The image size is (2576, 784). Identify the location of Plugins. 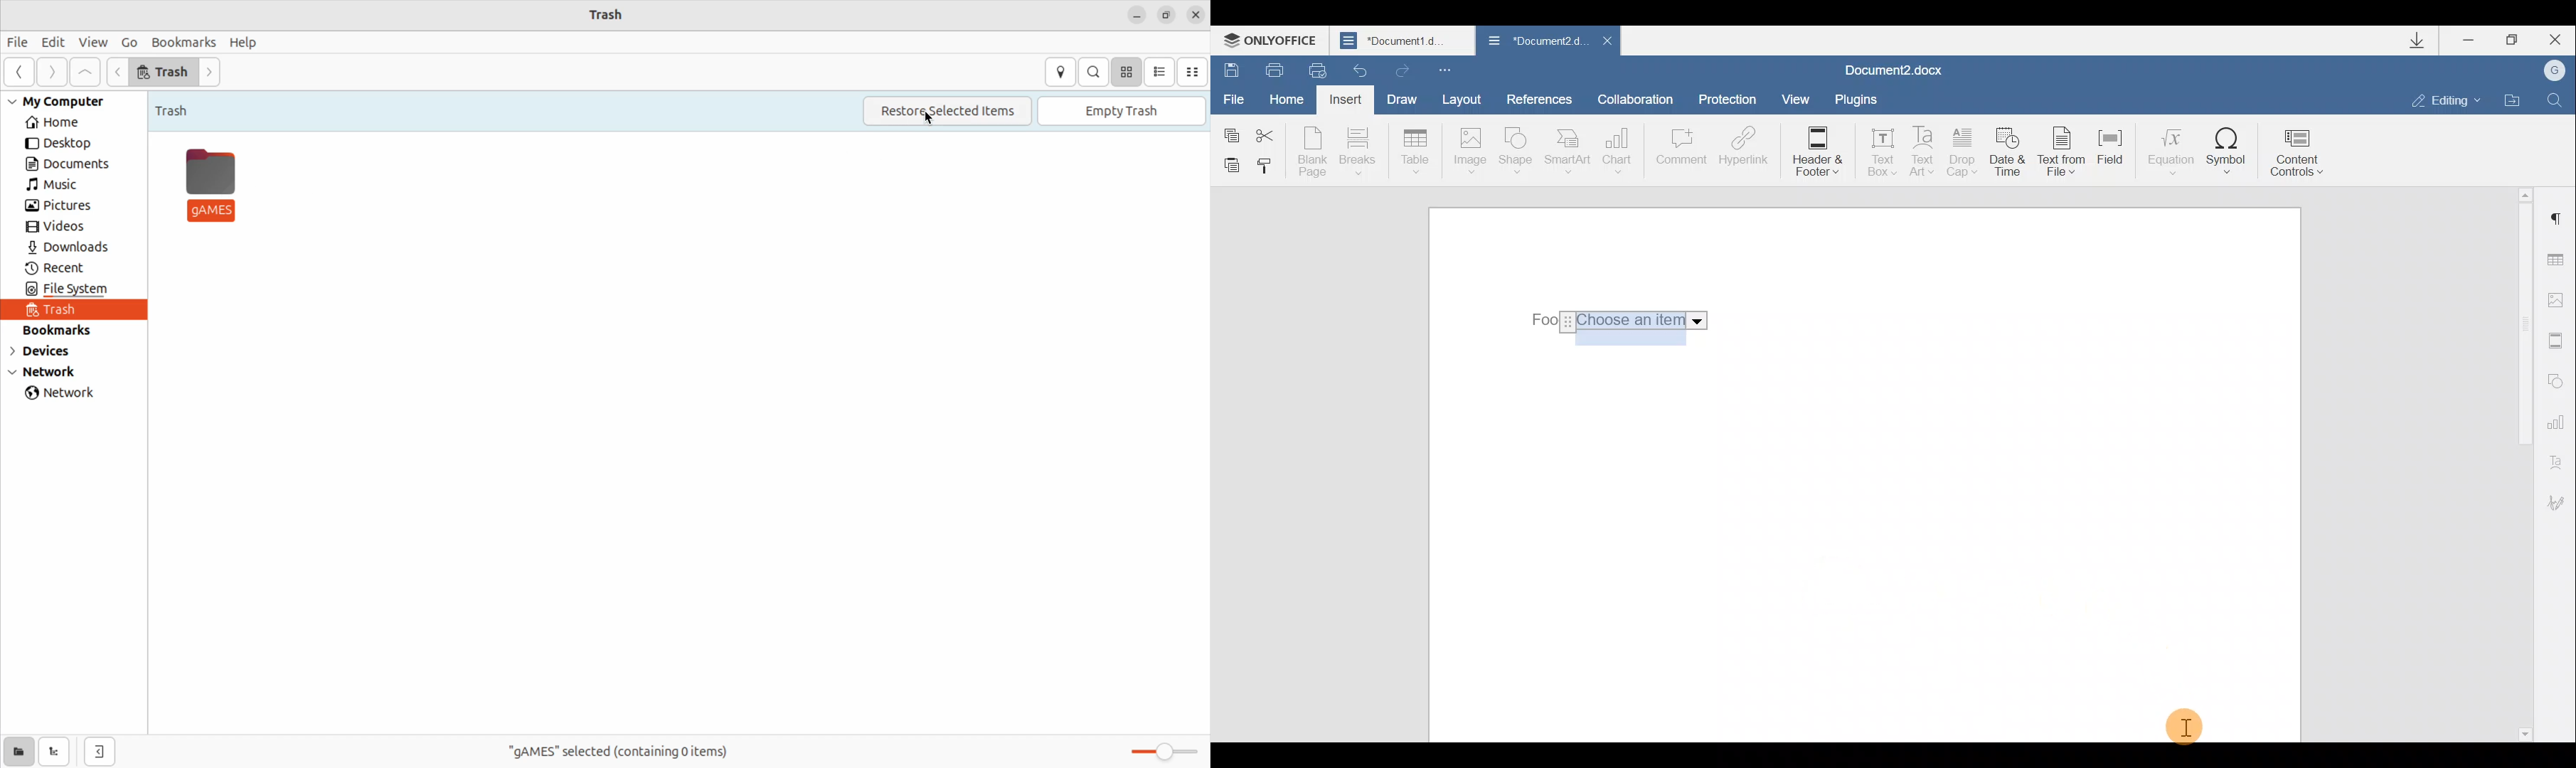
(1861, 100).